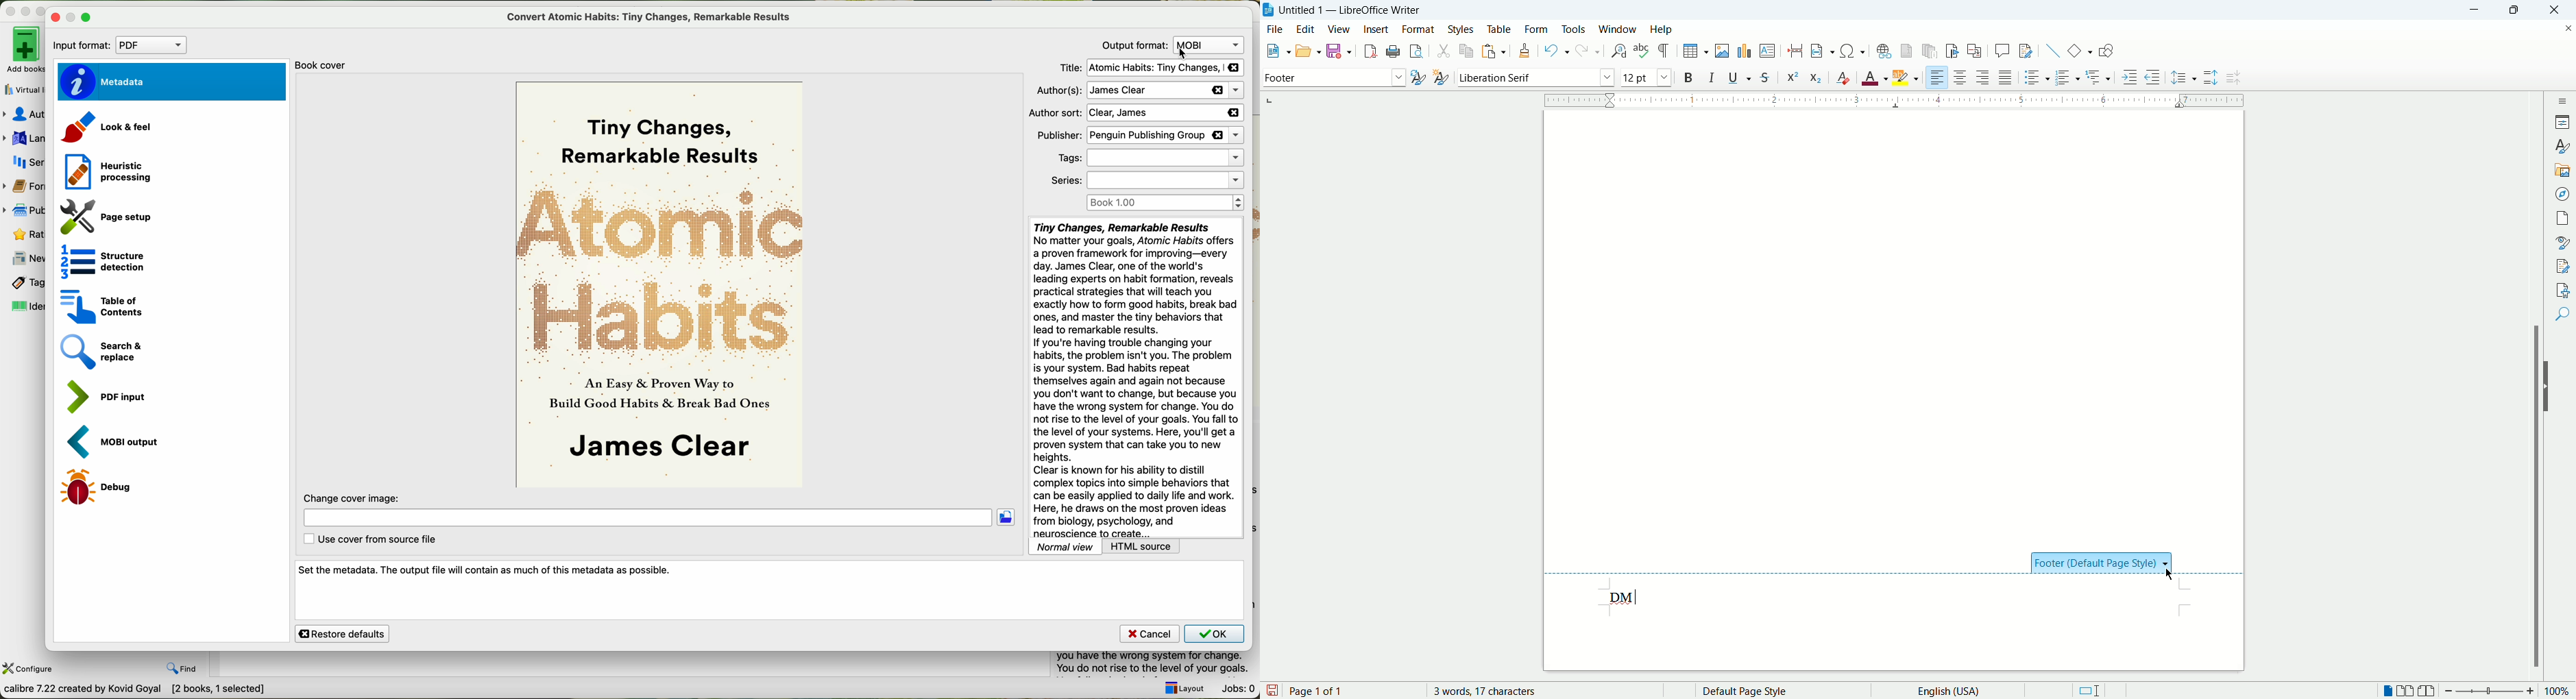  What do you see at coordinates (1495, 49) in the screenshot?
I see `paste` at bounding box center [1495, 49].